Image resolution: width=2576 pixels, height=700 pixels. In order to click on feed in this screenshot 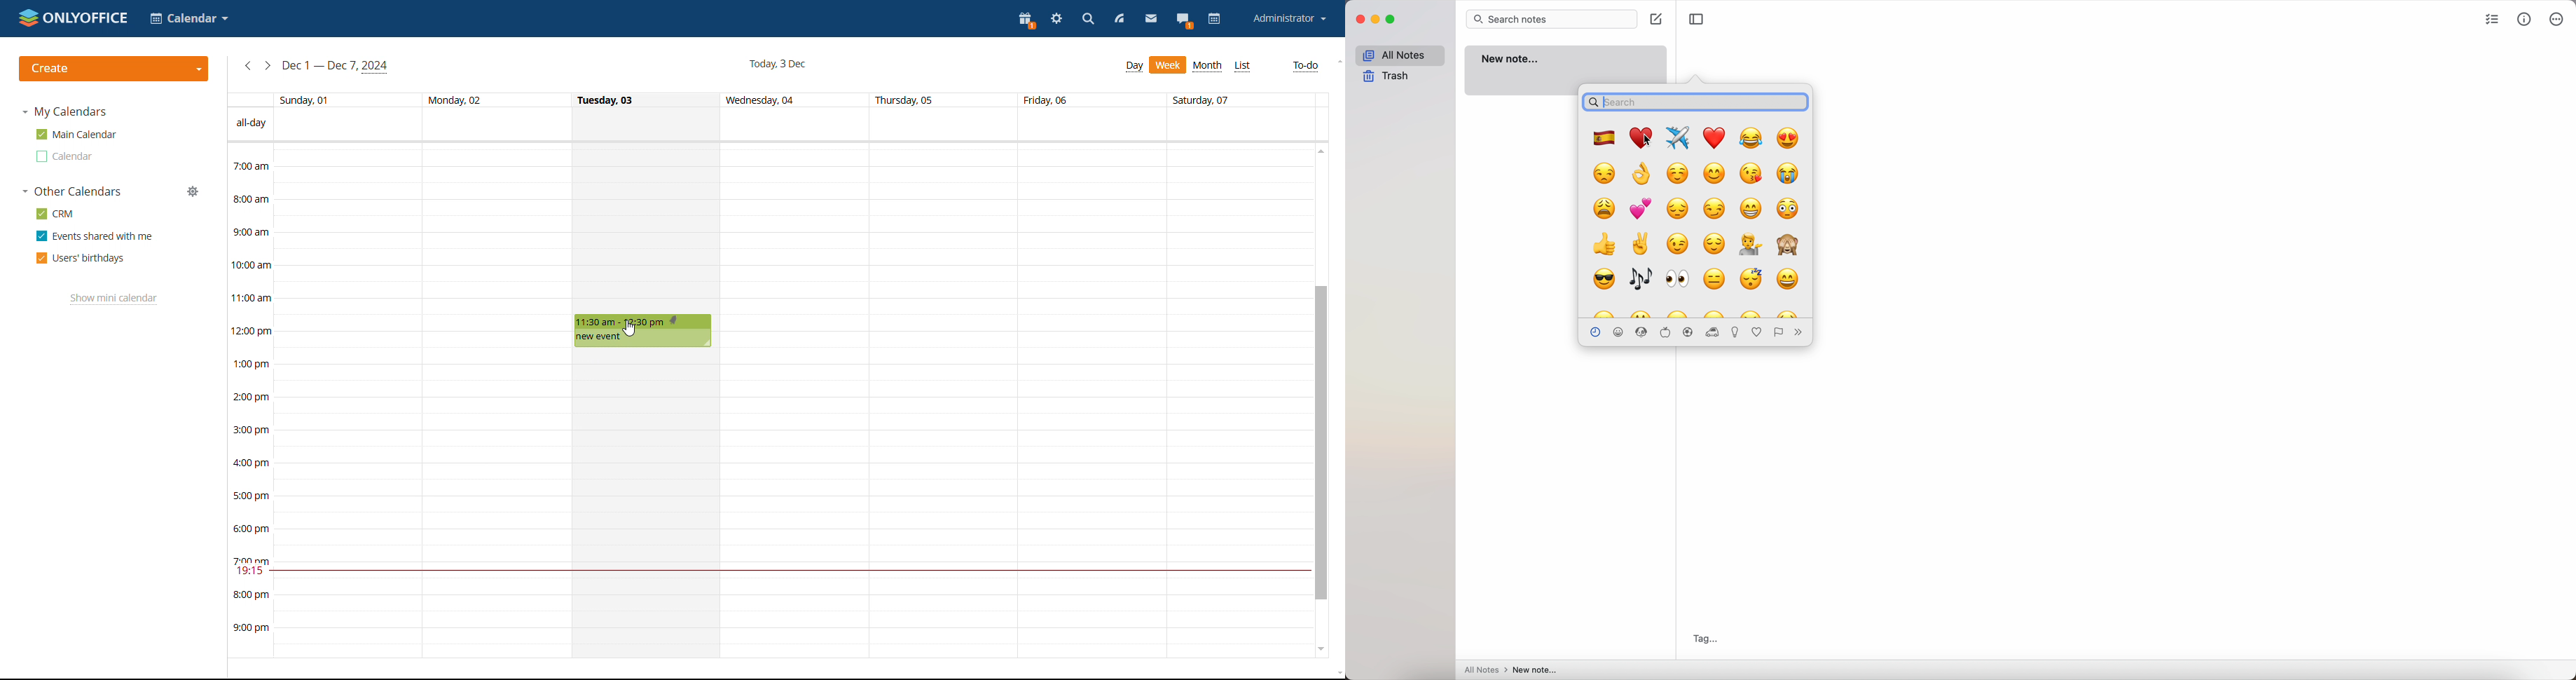, I will do `click(1120, 20)`.